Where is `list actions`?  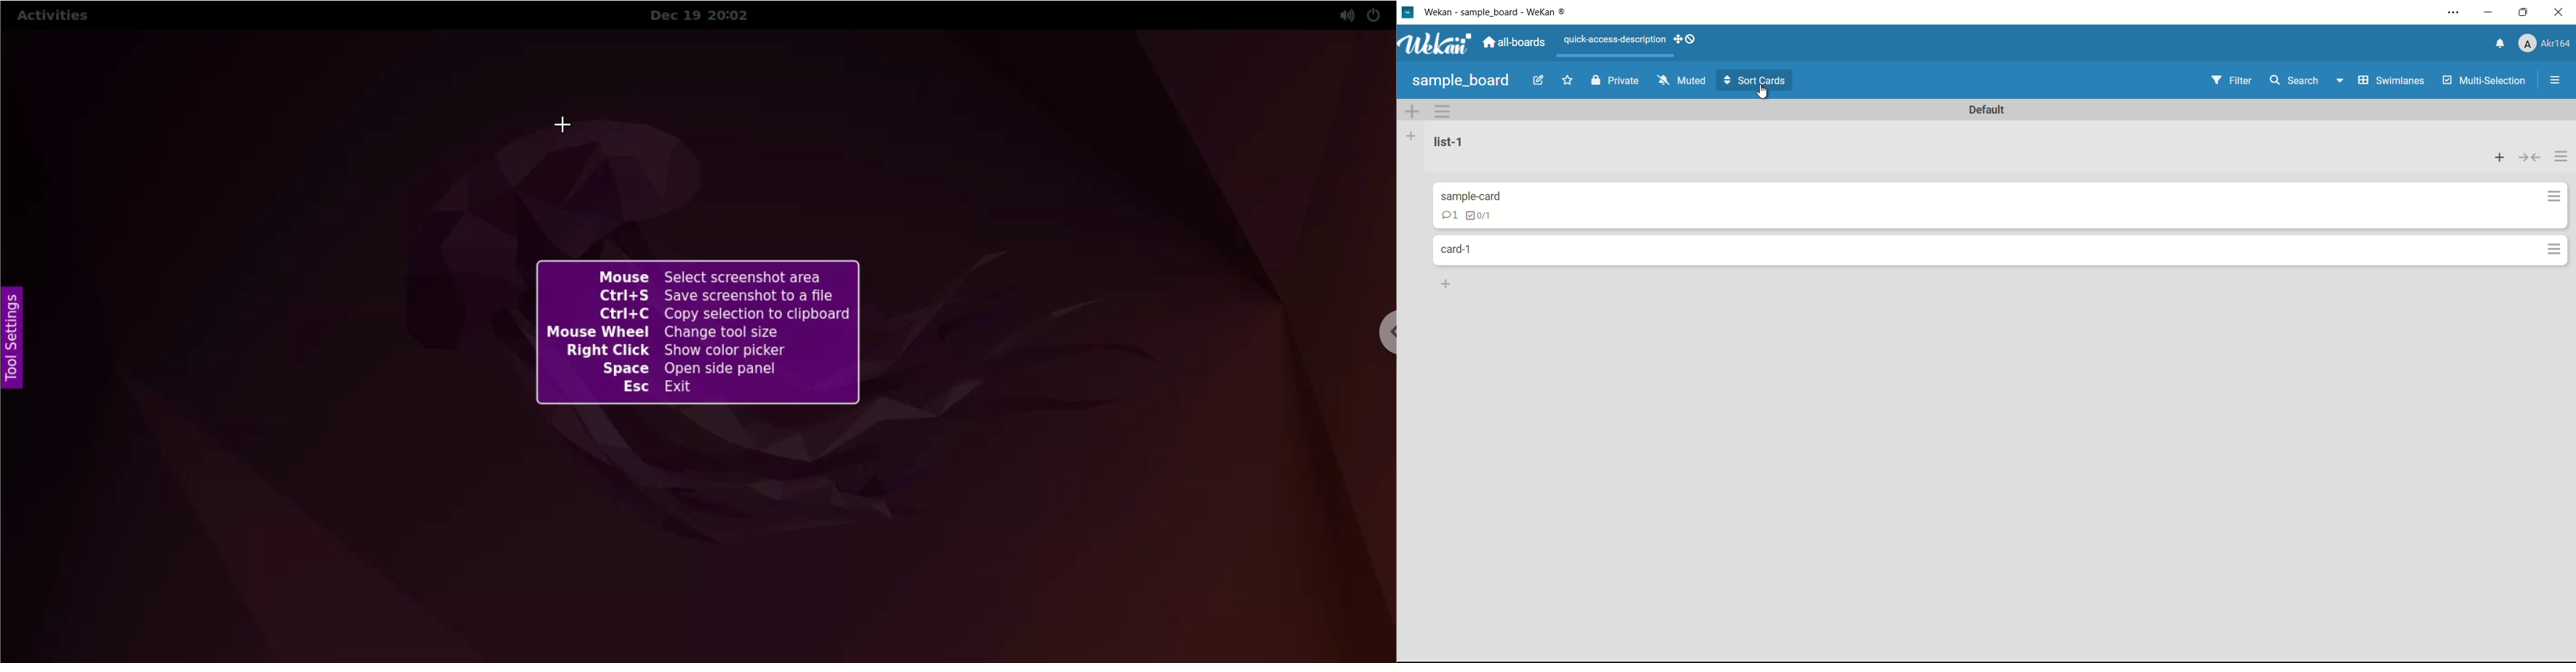
list actions is located at coordinates (2560, 155).